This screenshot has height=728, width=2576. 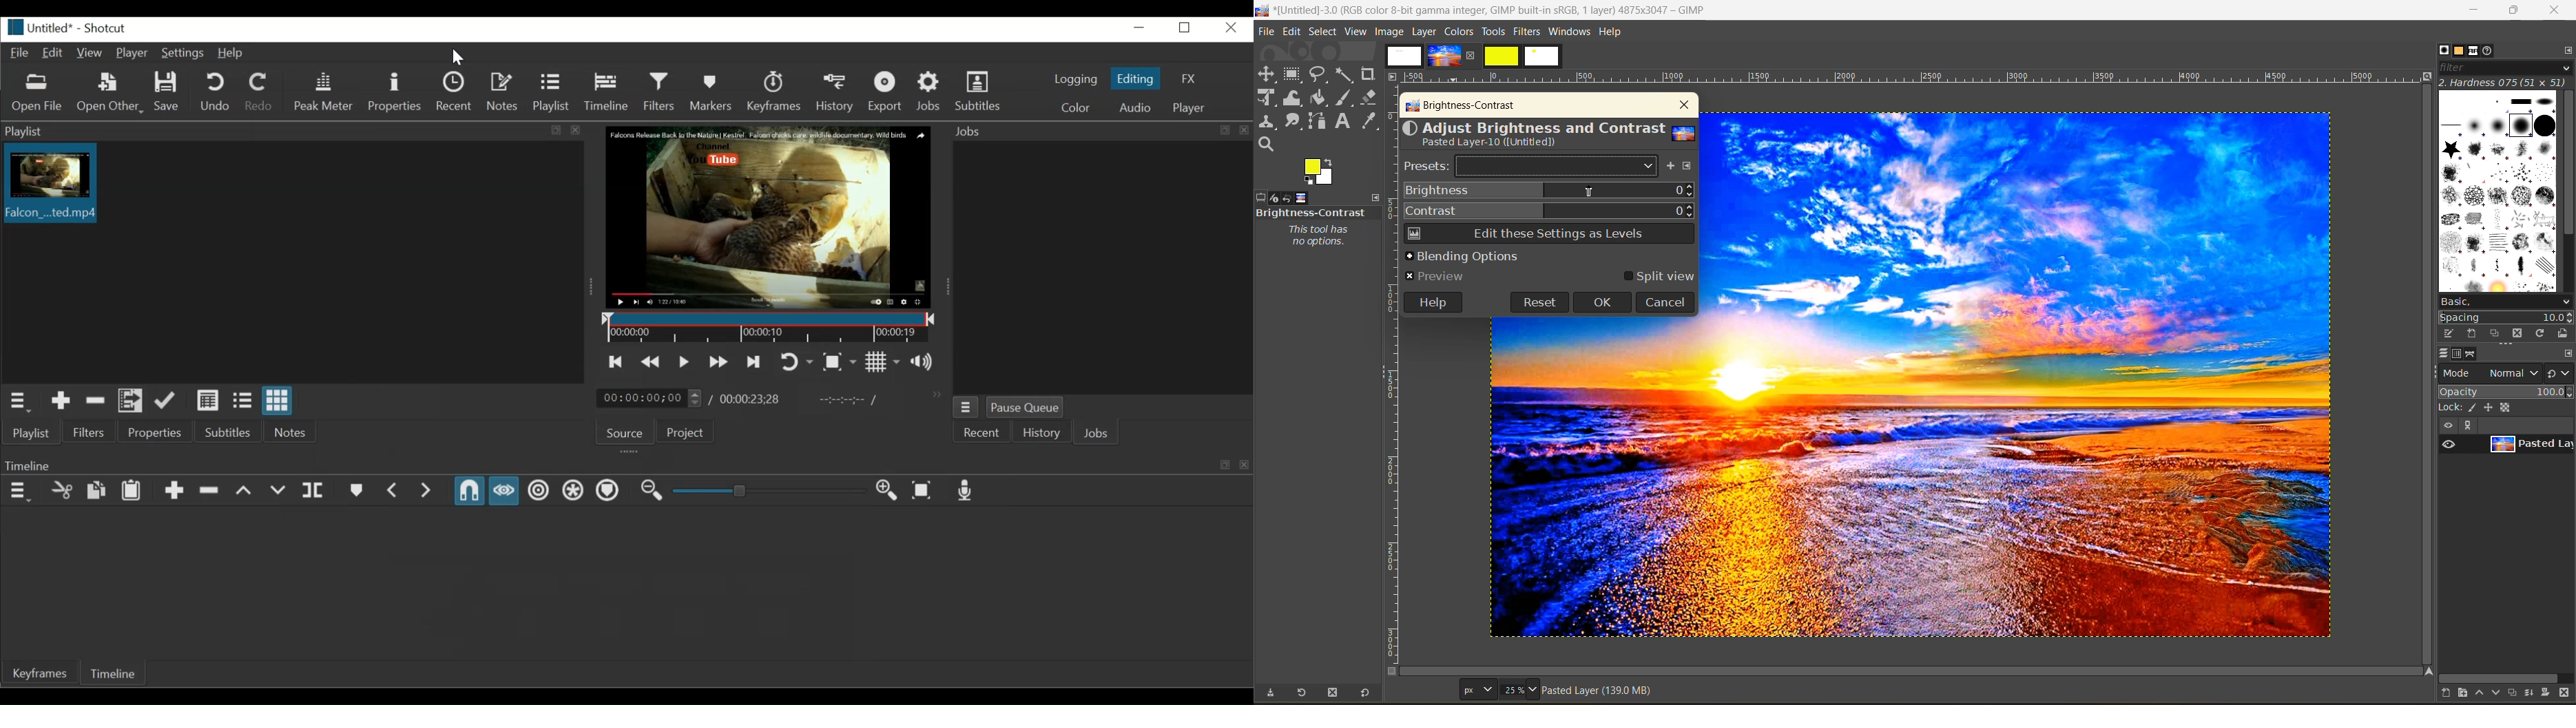 I want to click on Toggle Zoom, so click(x=840, y=361).